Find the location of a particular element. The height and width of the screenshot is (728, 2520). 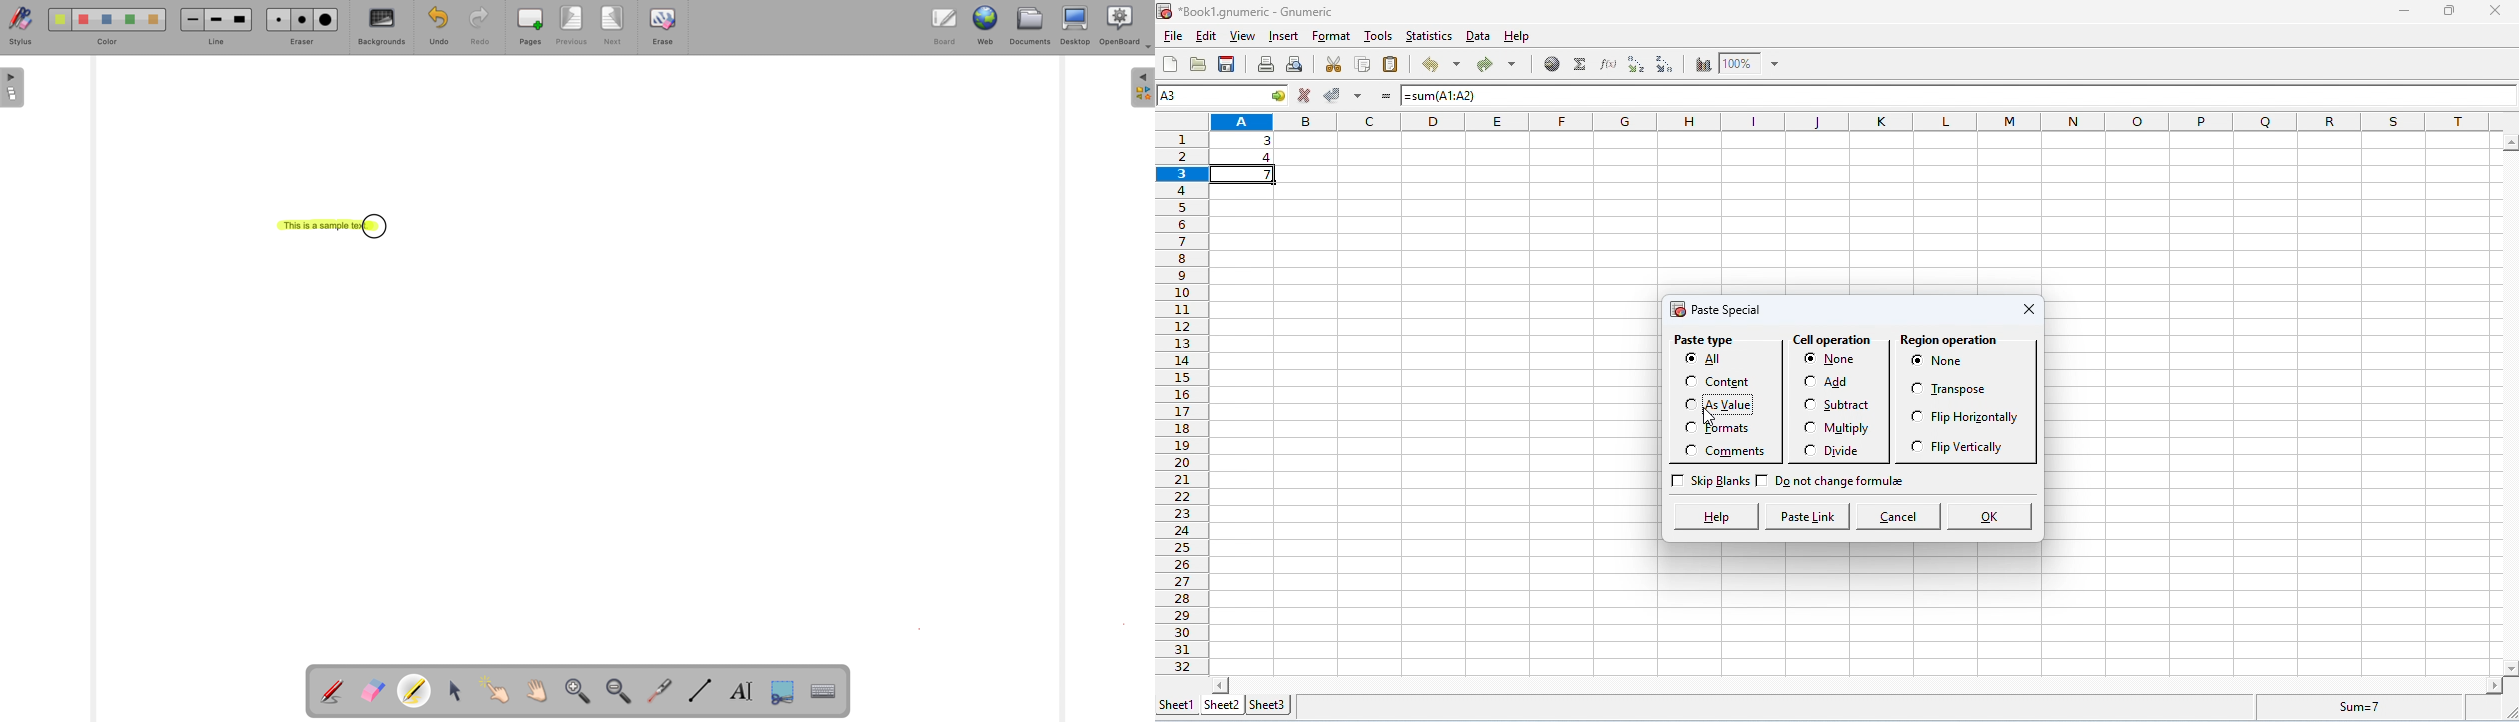

Checkbox is located at coordinates (1688, 403).